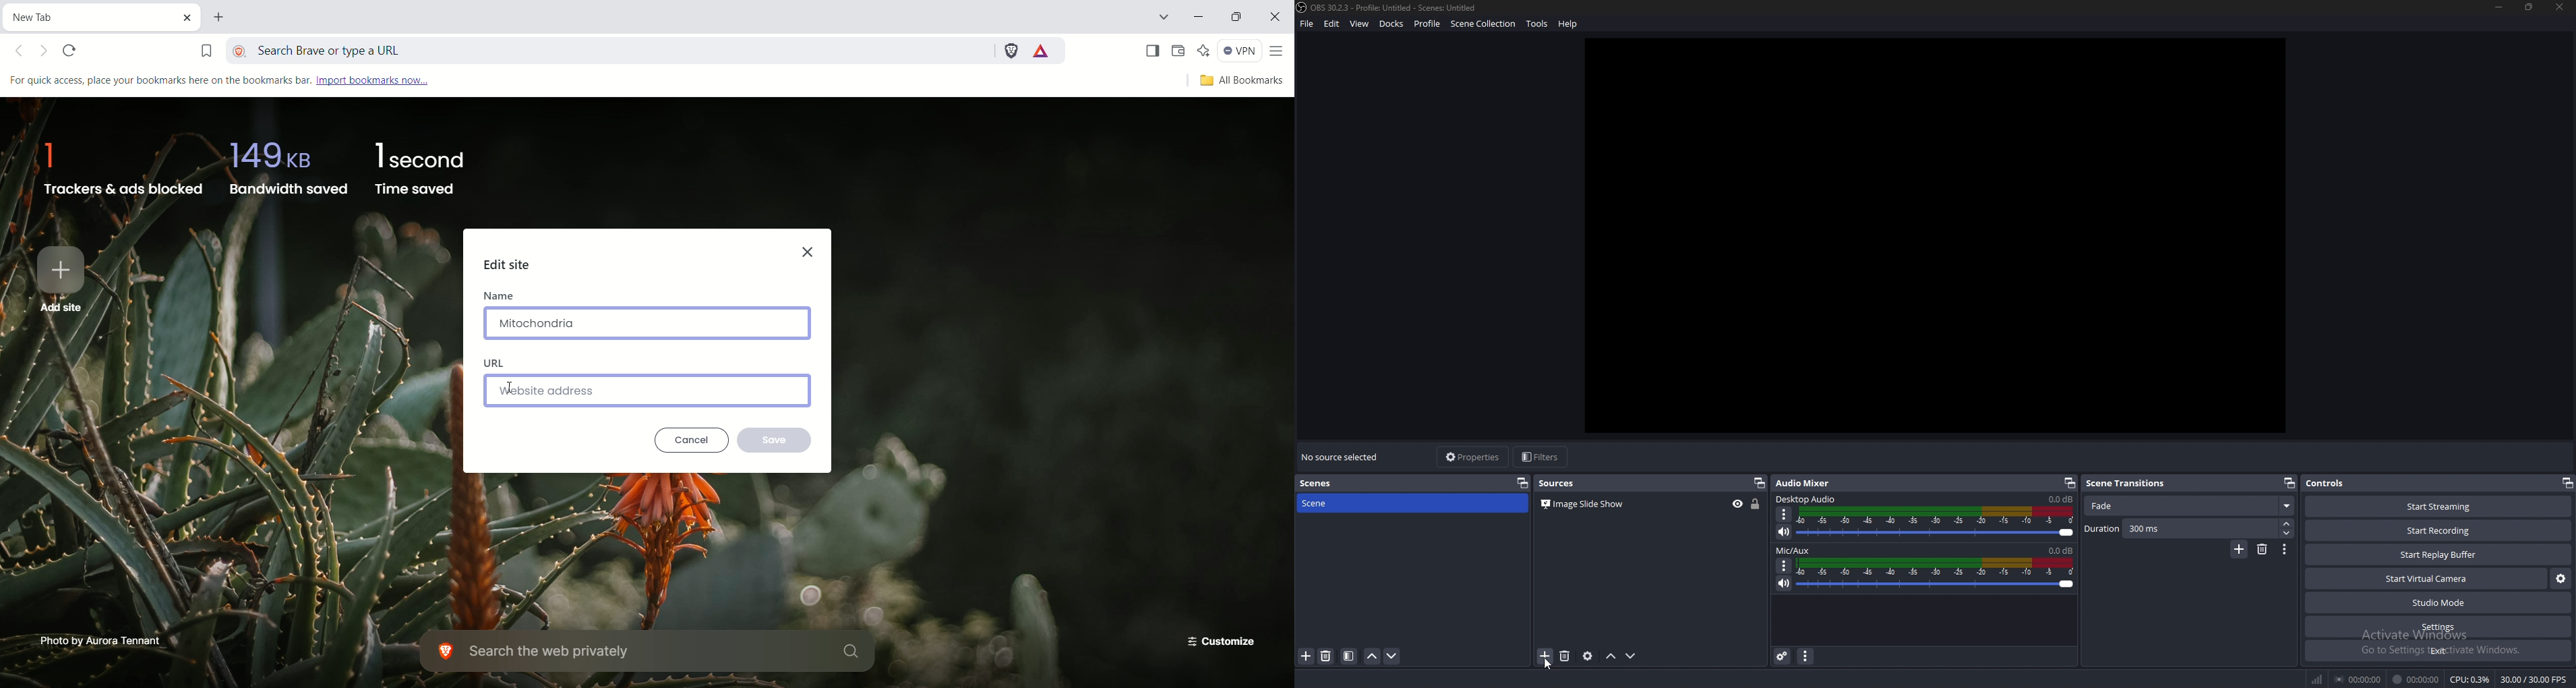 The image size is (2576, 700). I want to click on scene transitions, so click(2129, 484).